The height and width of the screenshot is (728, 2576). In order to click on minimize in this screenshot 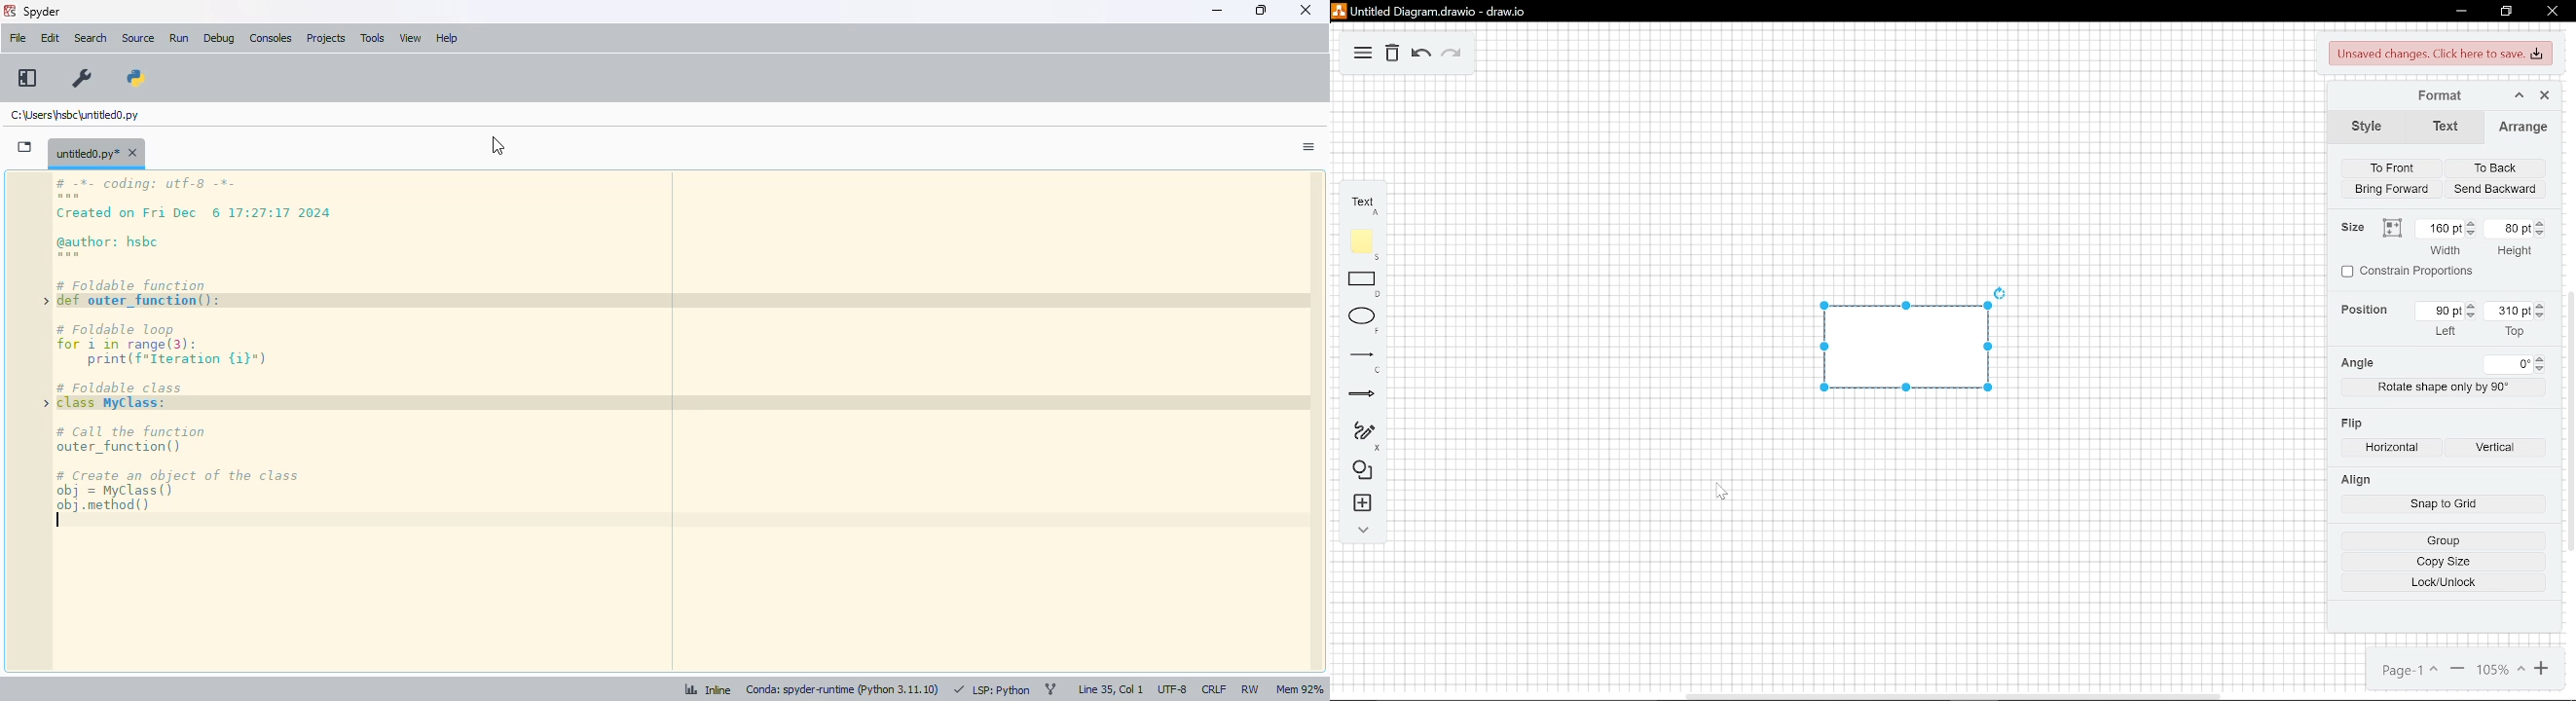, I will do `click(1217, 11)`.